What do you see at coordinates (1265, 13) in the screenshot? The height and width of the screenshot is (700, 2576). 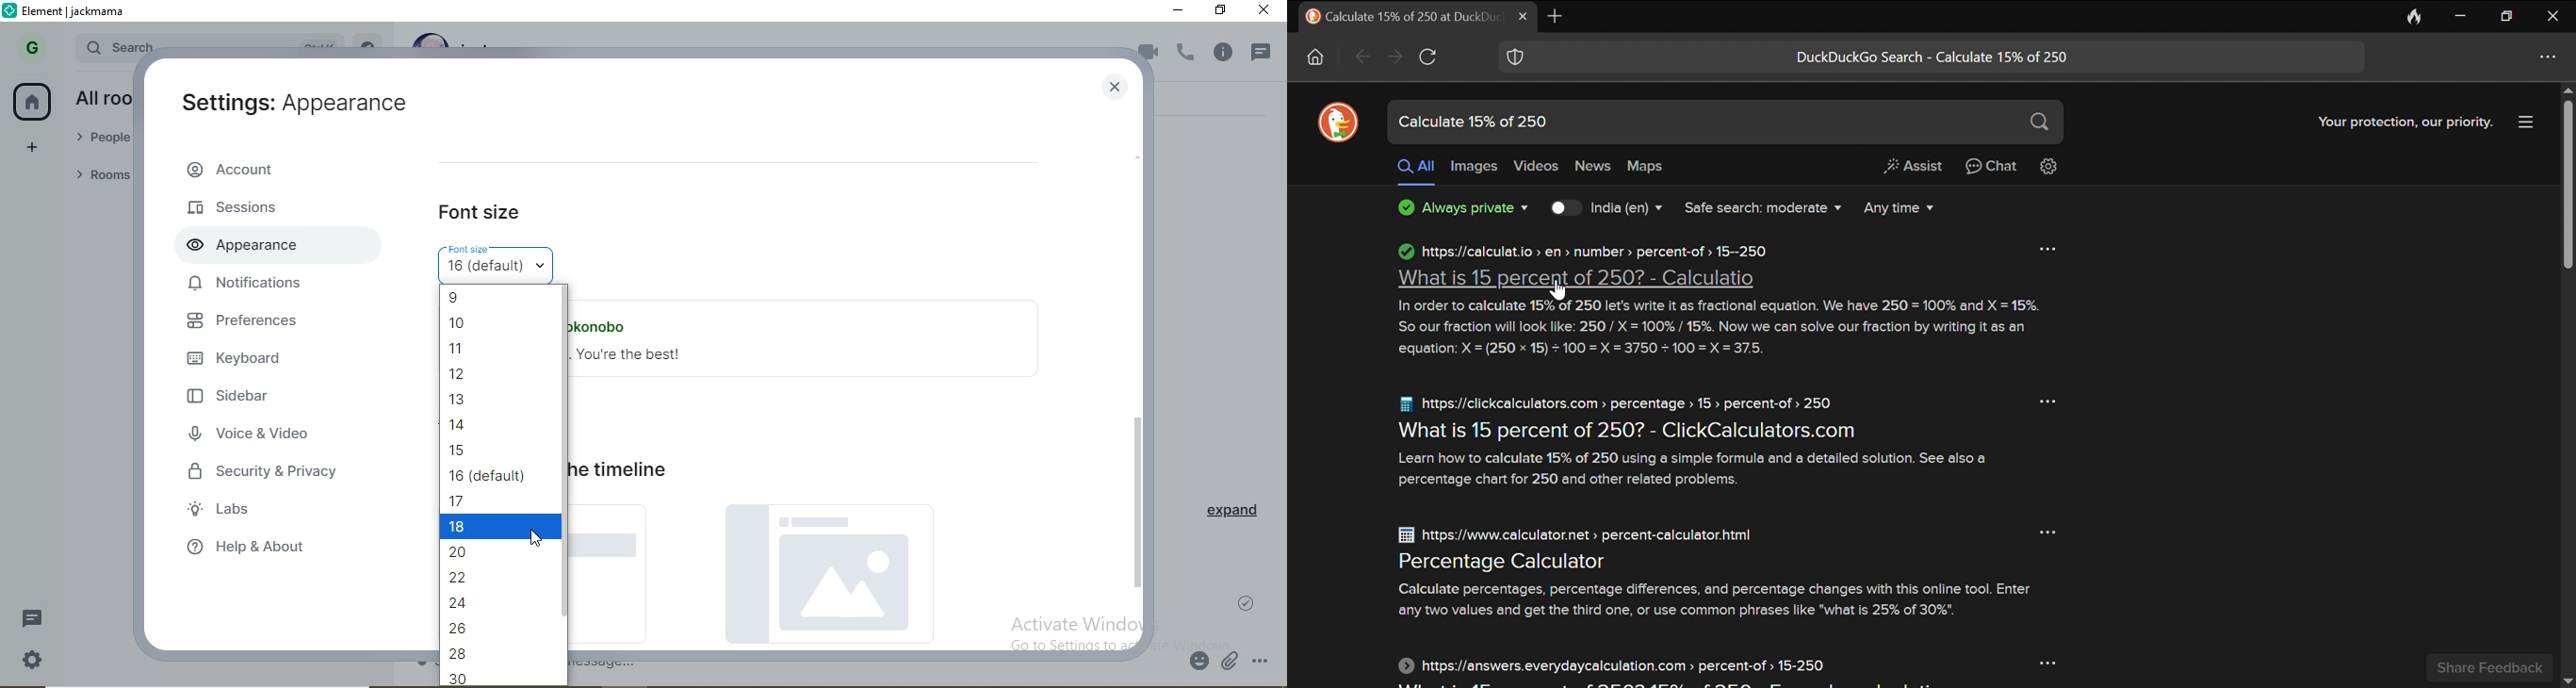 I see `close` at bounding box center [1265, 13].